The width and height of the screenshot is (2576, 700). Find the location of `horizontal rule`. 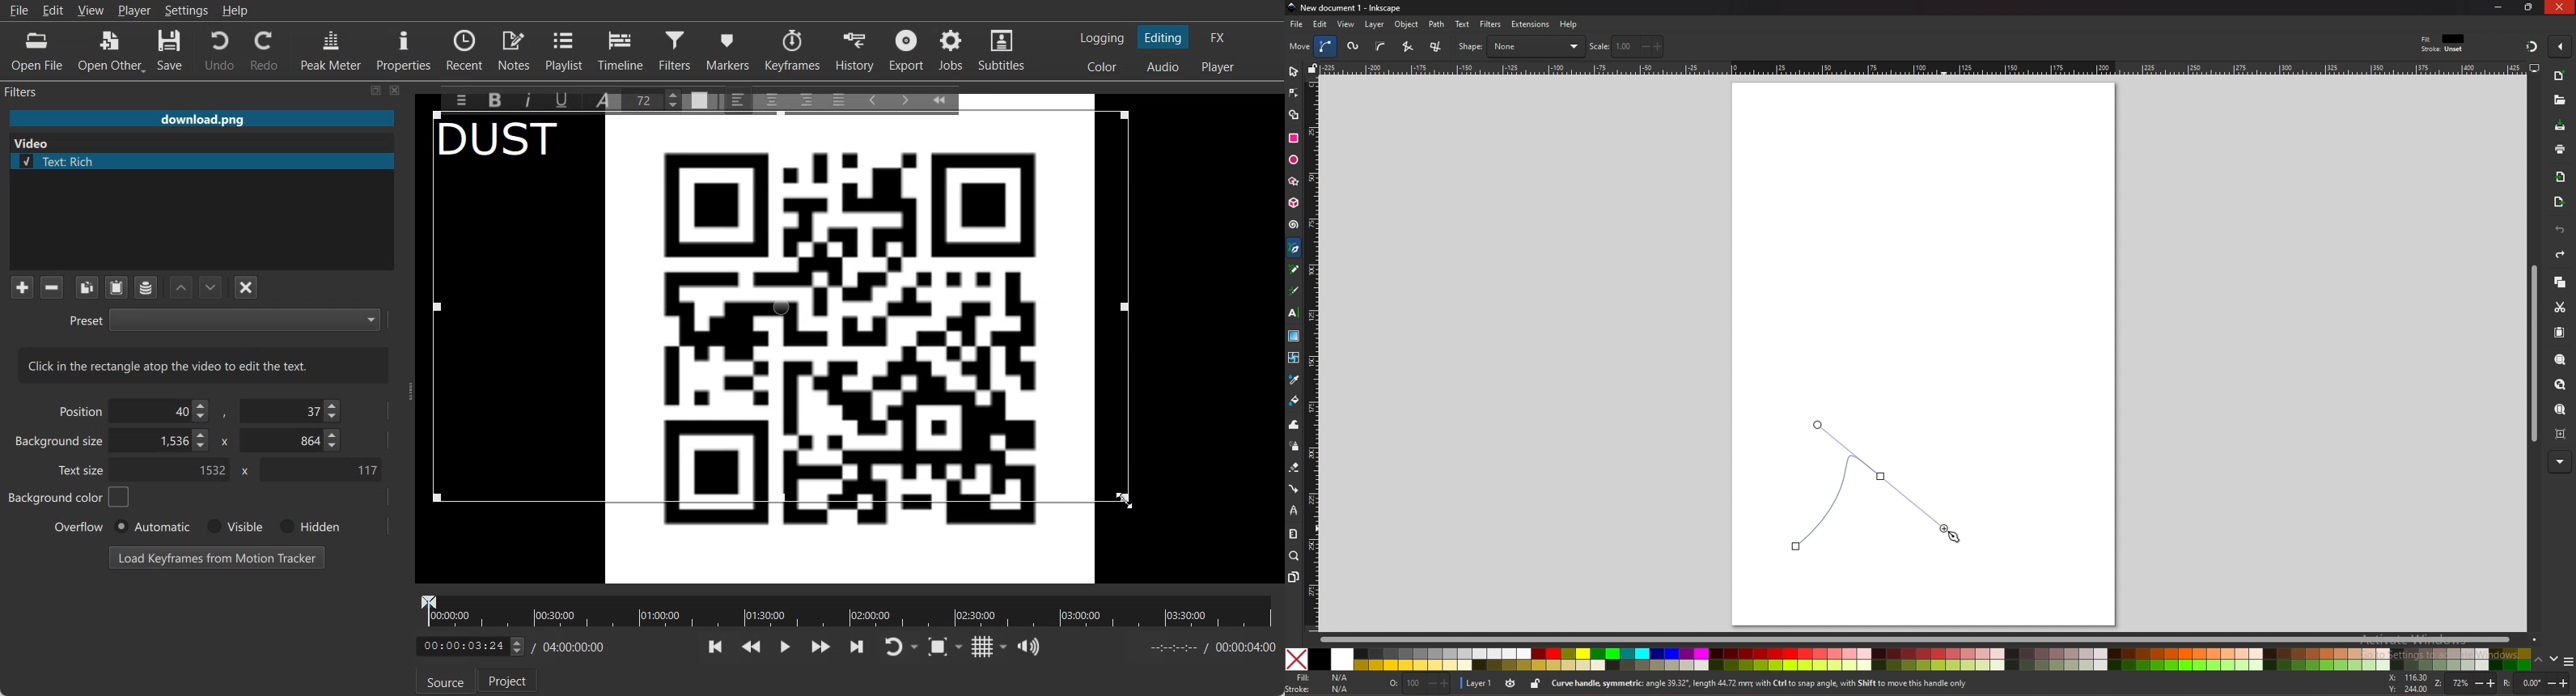

horizontal rule is located at coordinates (1923, 67).